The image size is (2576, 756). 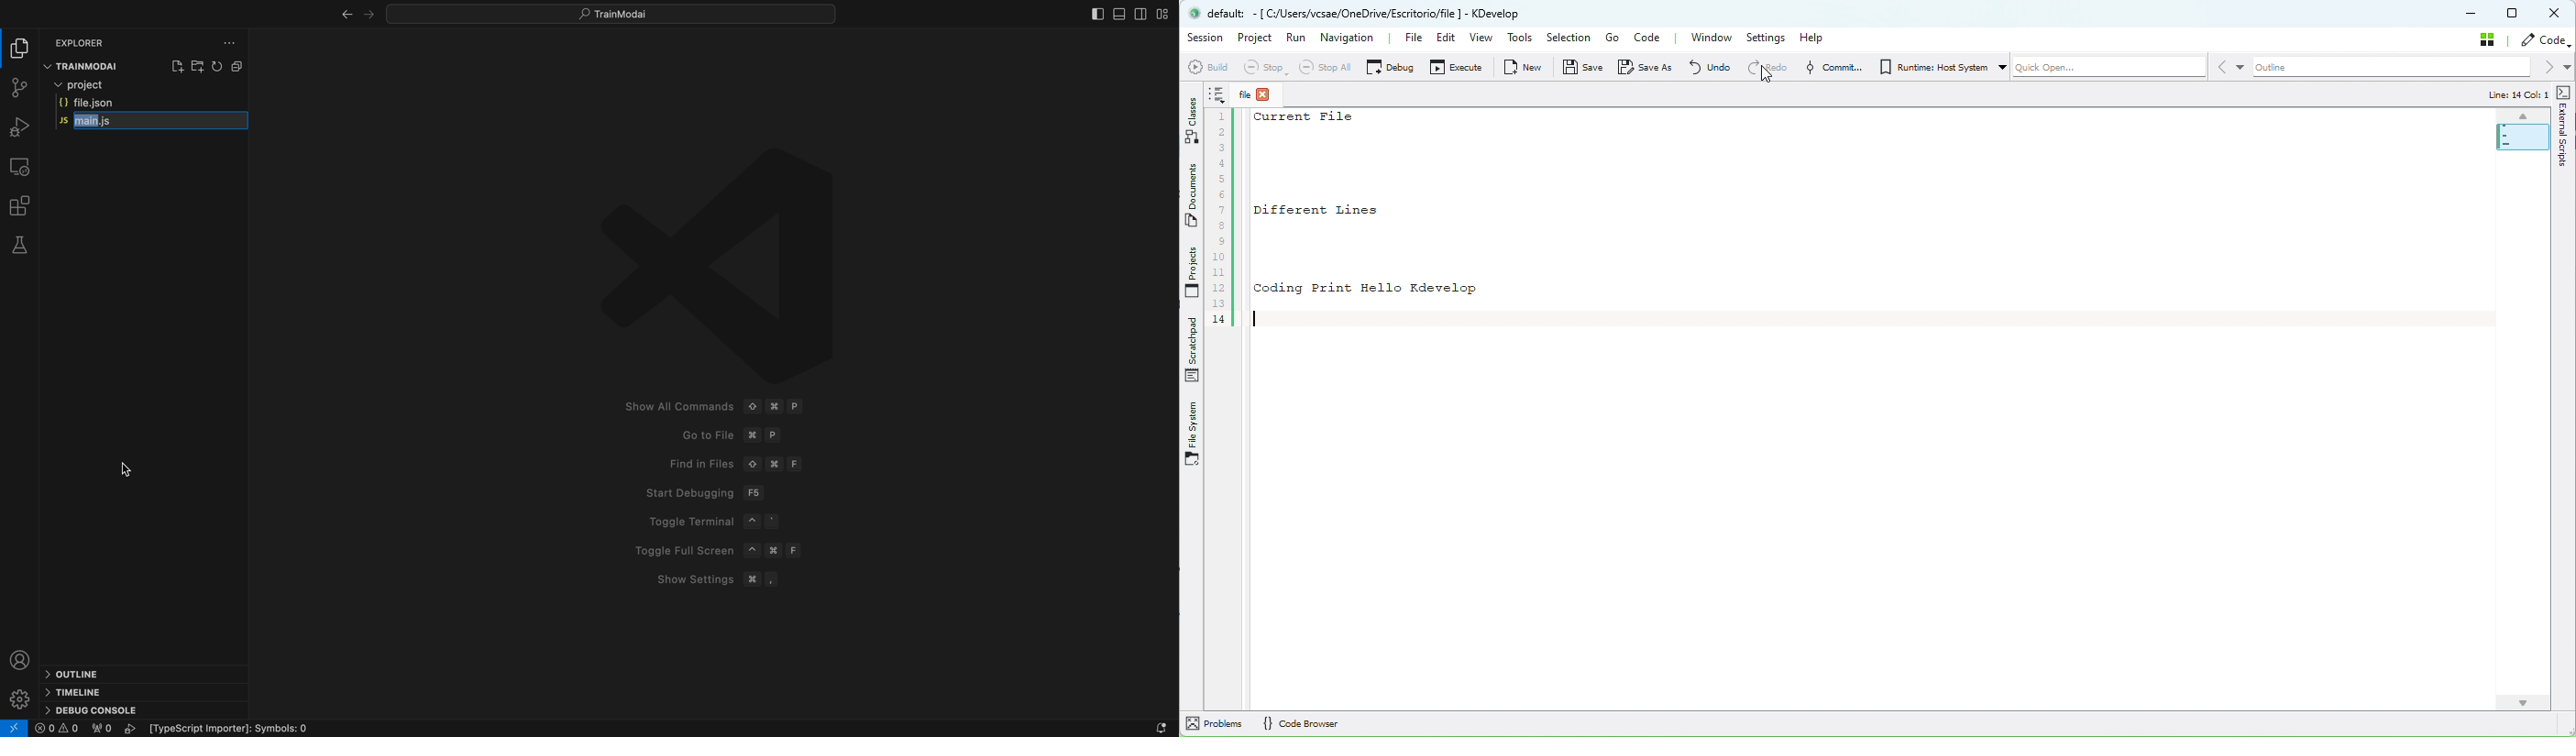 I want to click on Box, so click(x=2513, y=14).